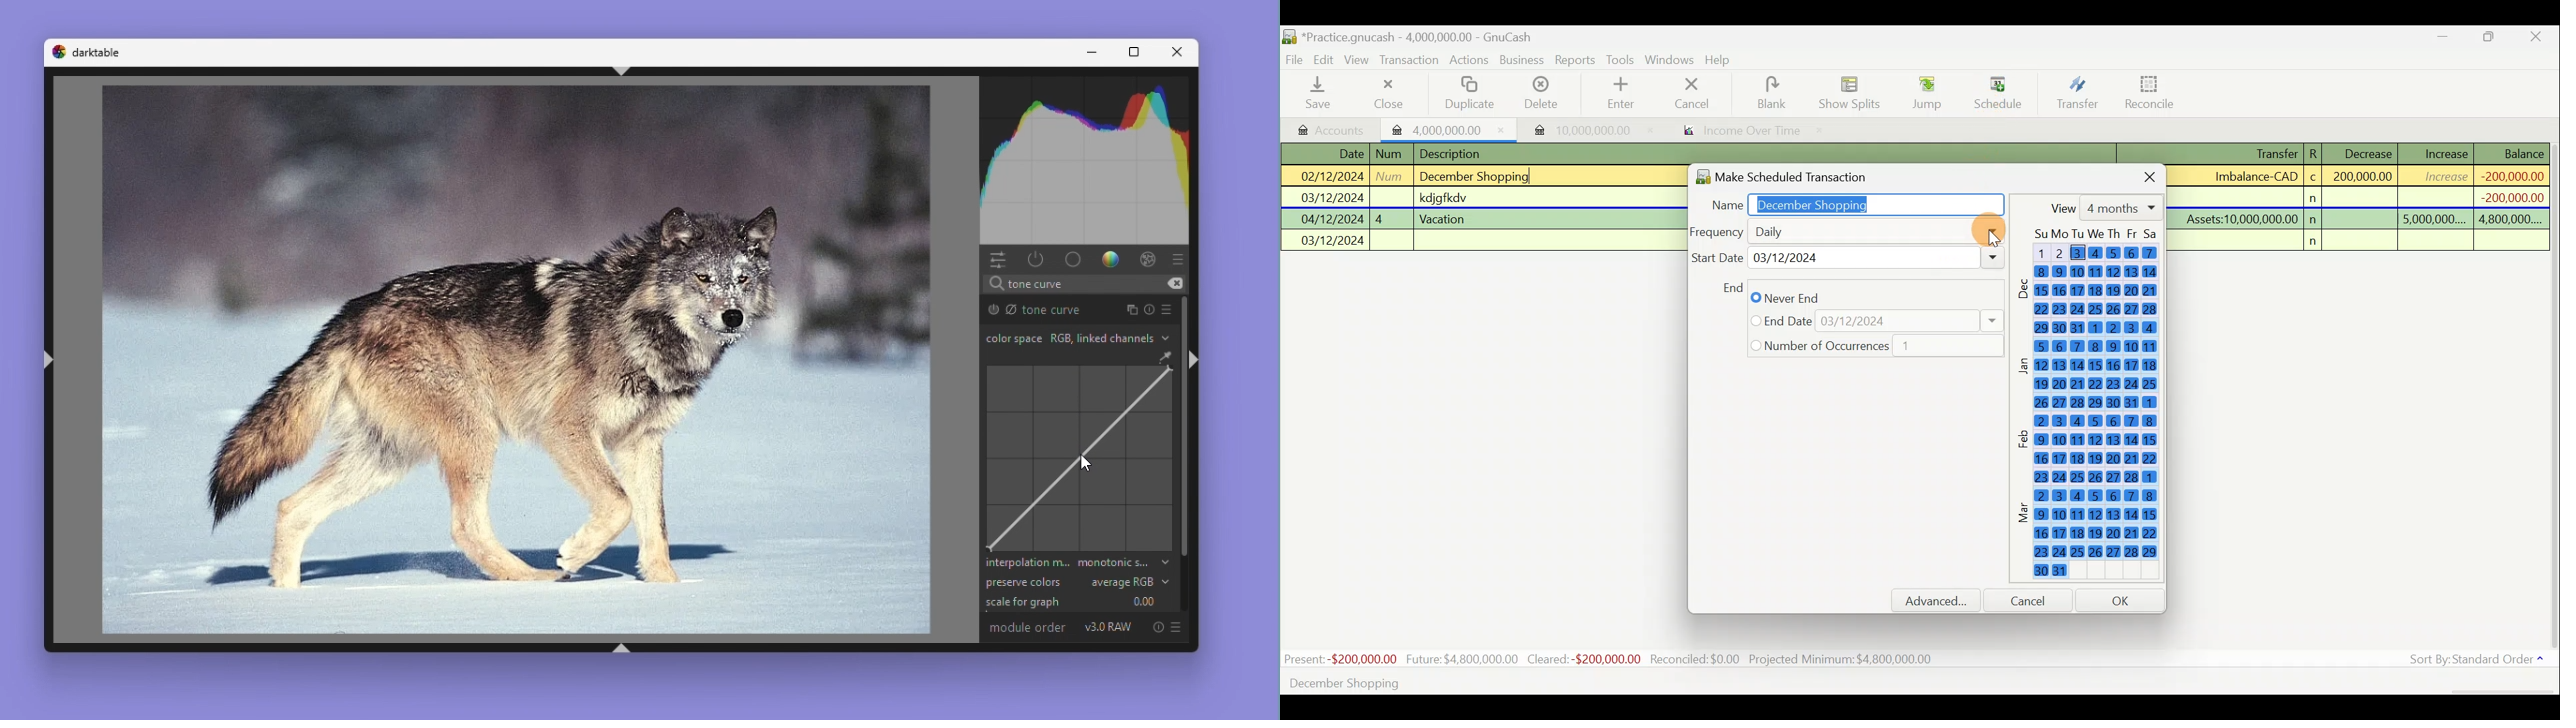 The height and width of the screenshot is (728, 2576). What do you see at coordinates (1178, 260) in the screenshot?
I see `Preset` at bounding box center [1178, 260].